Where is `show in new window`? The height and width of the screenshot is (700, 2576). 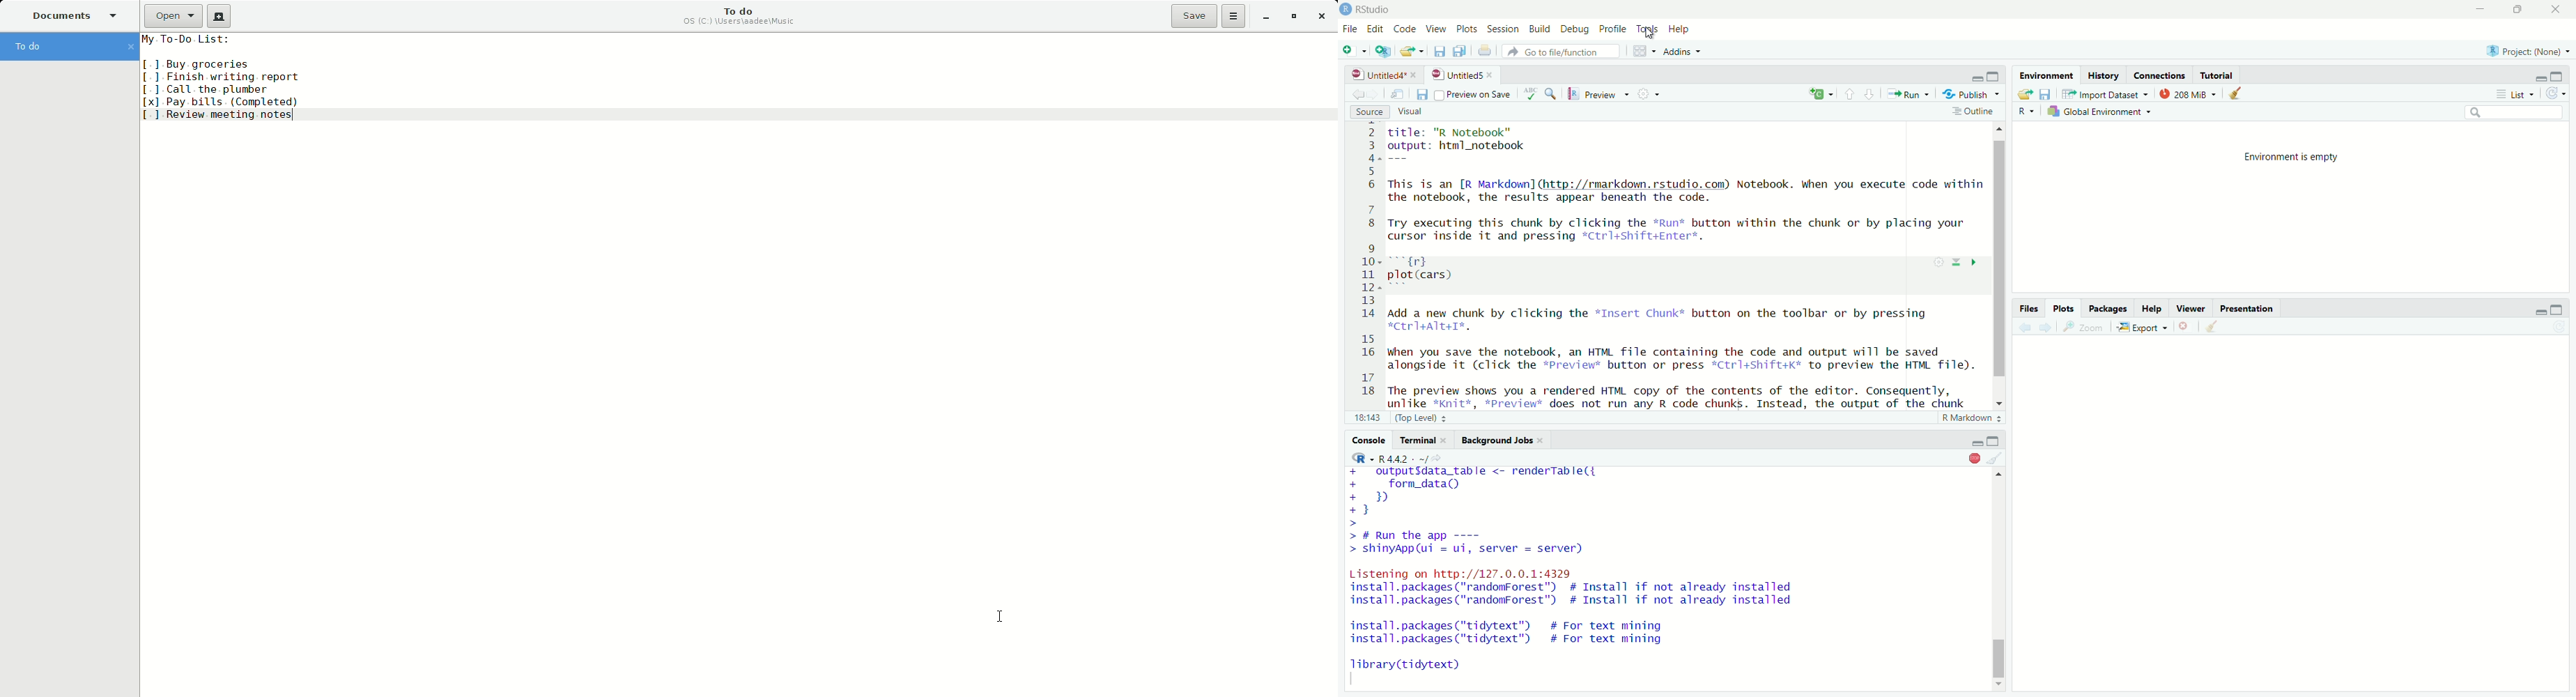 show in new window is located at coordinates (1397, 95).